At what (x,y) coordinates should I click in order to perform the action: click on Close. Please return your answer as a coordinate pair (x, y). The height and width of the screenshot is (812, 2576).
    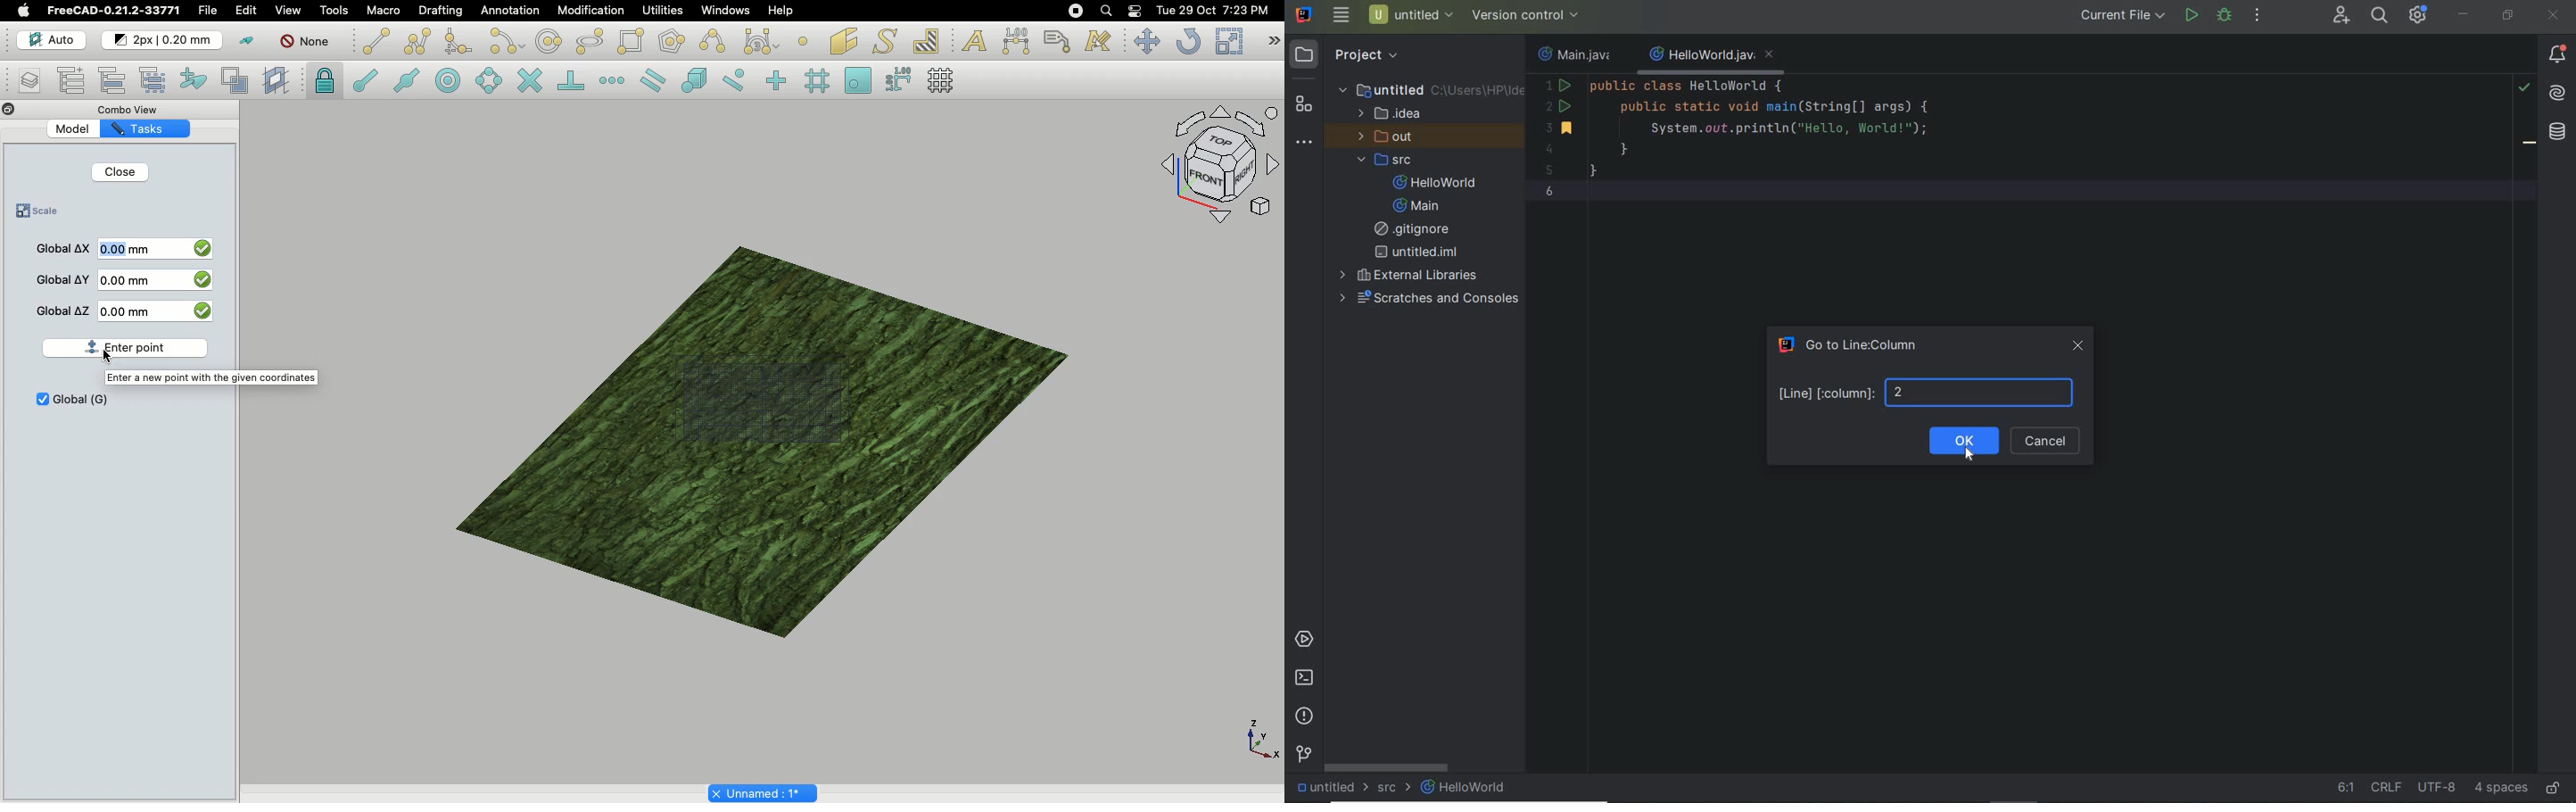
    Looking at the image, I should click on (7, 109).